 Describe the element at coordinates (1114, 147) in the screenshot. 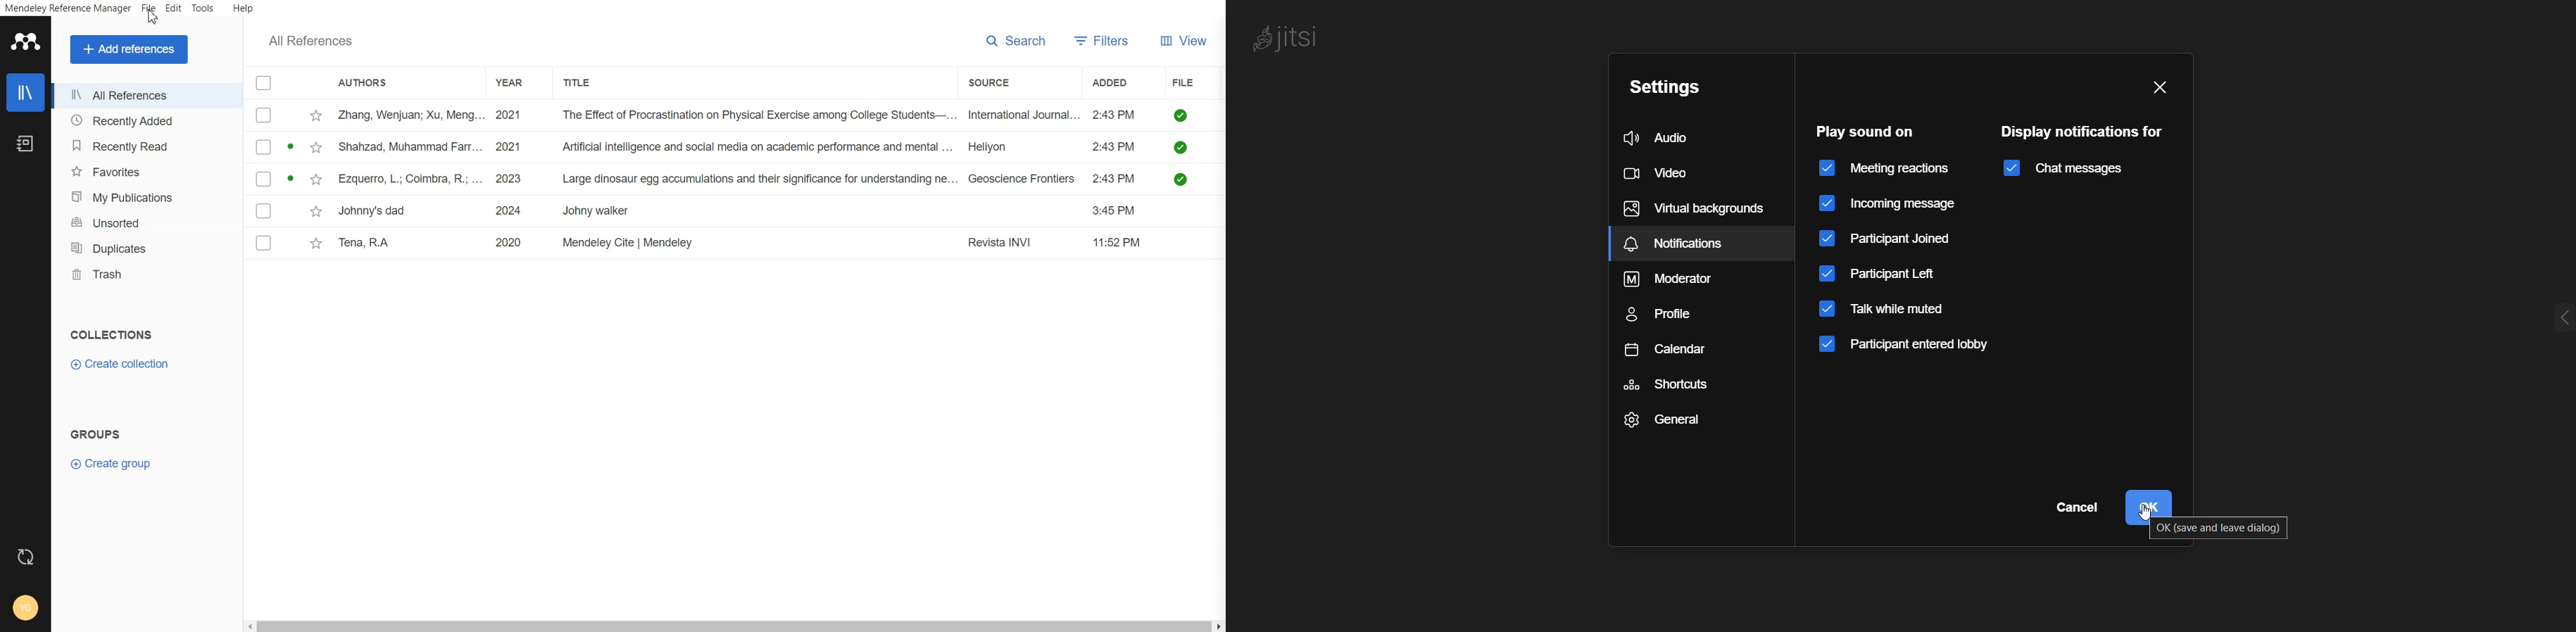

I see `2:43PM` at that location.